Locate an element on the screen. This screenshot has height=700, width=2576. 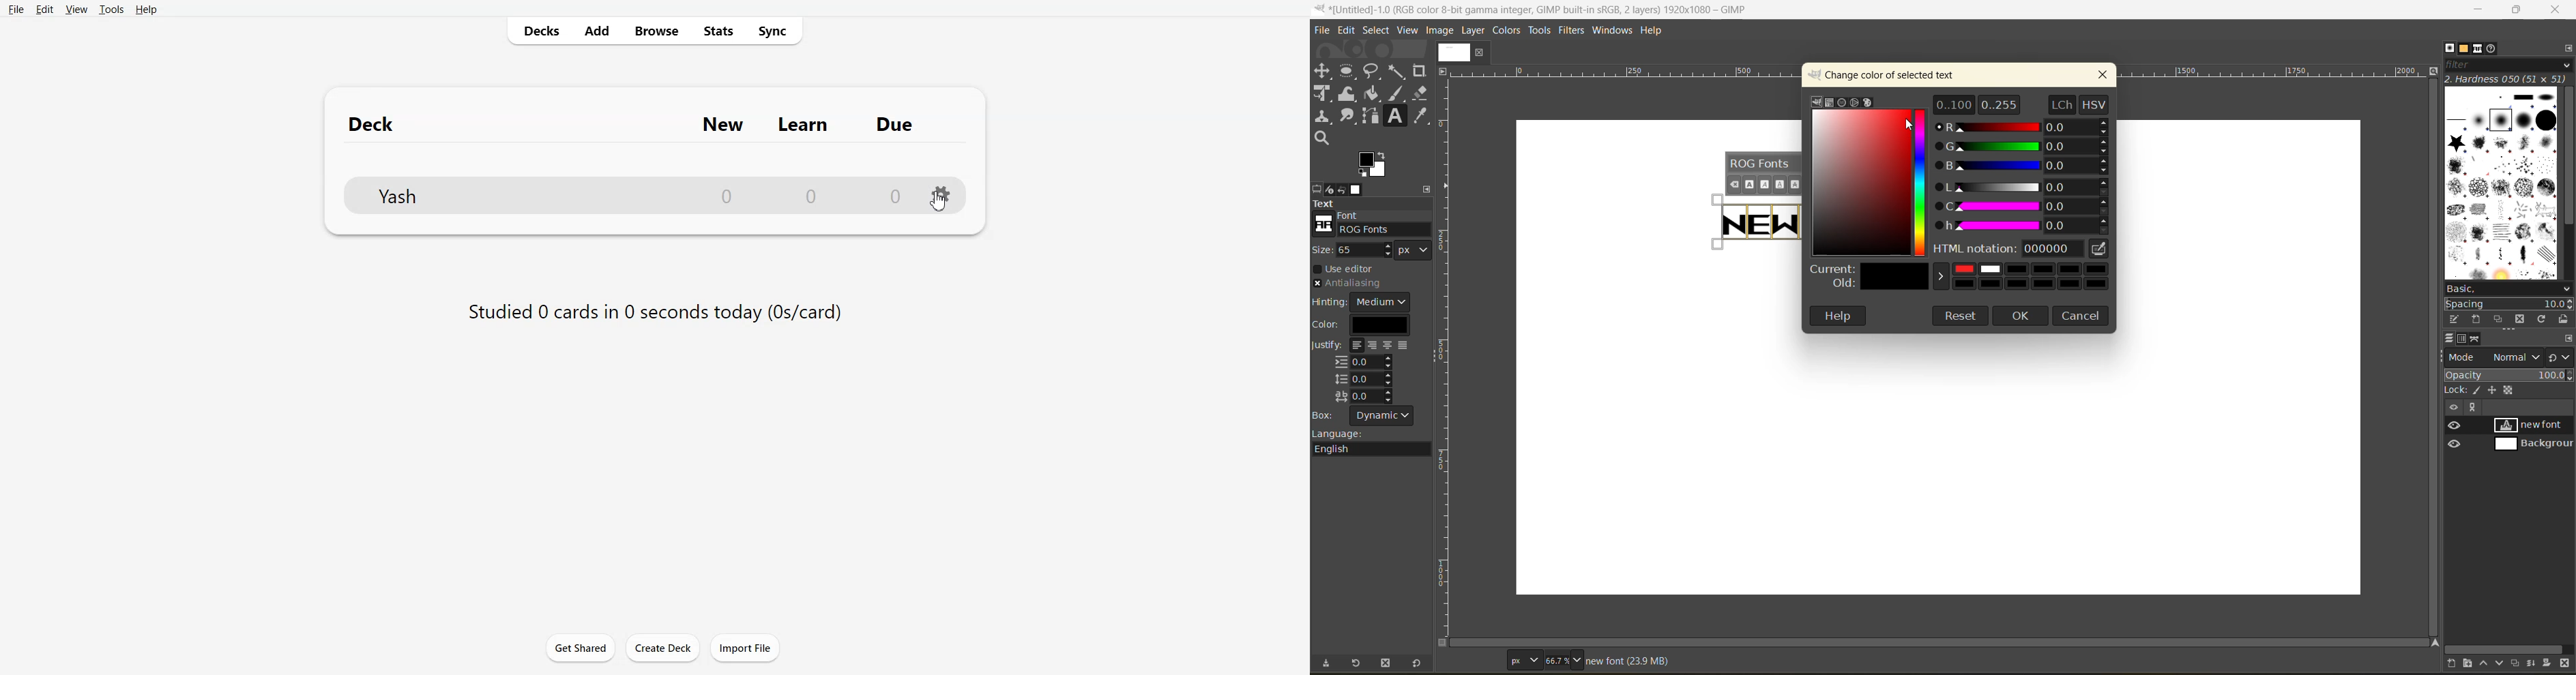
new font is located at coordinates (2534, 425).